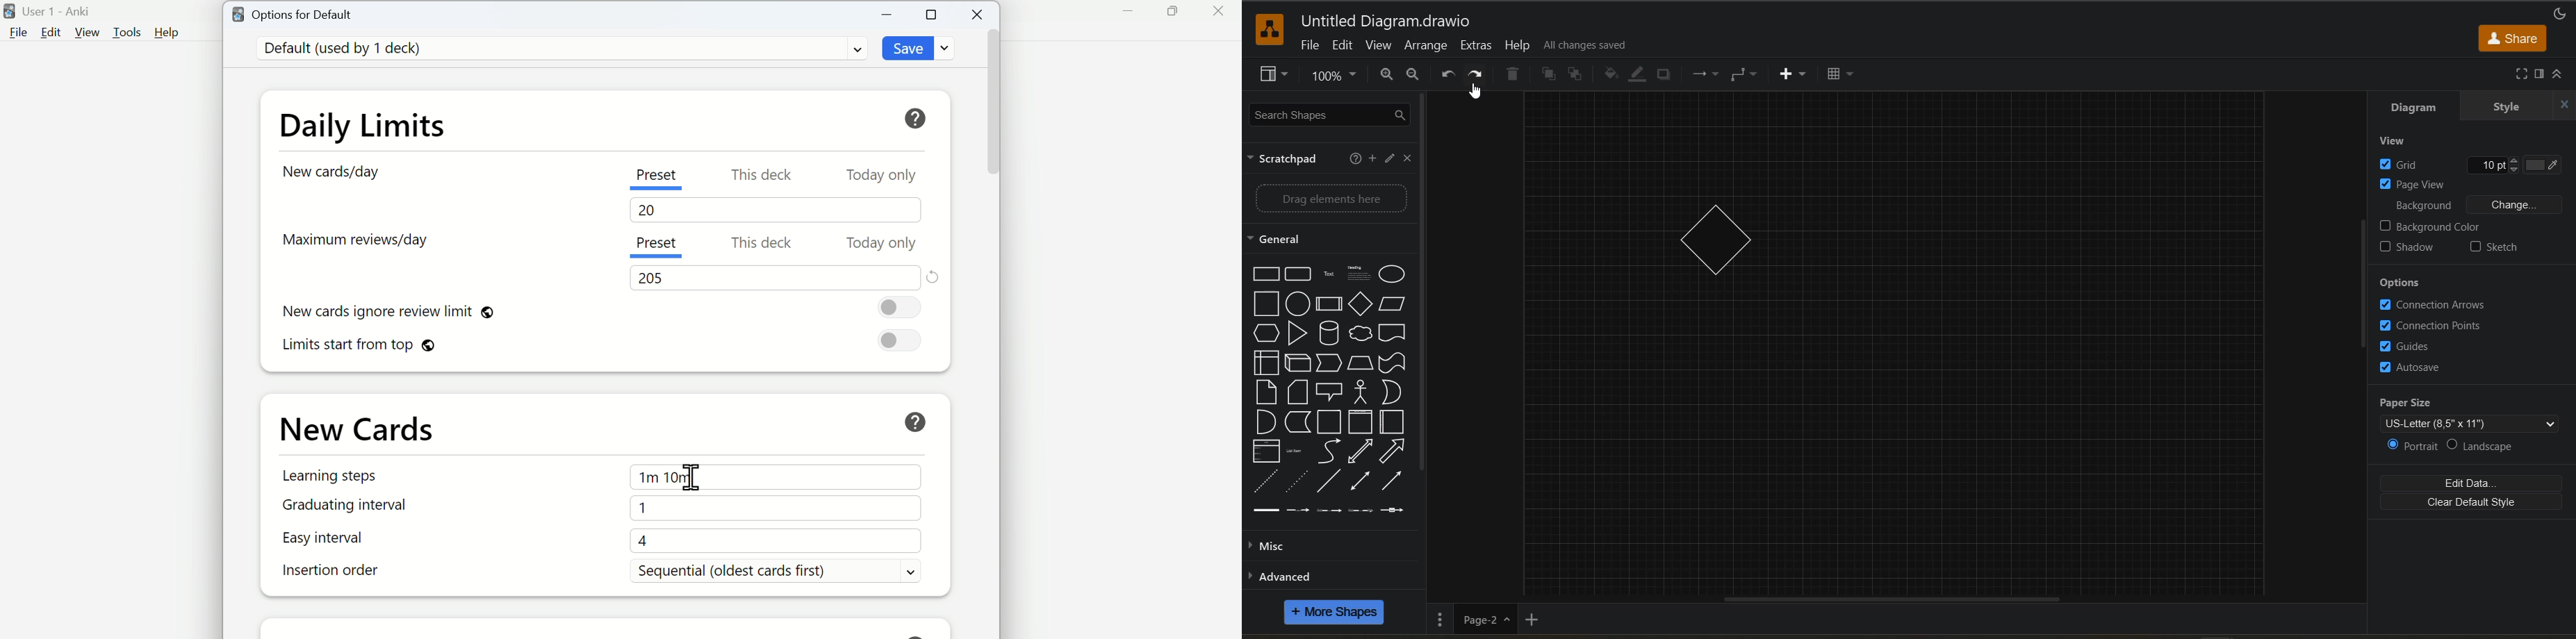 The width and height of the screenshot is (2576, 644). I want to click on help, so click(1520, 46).